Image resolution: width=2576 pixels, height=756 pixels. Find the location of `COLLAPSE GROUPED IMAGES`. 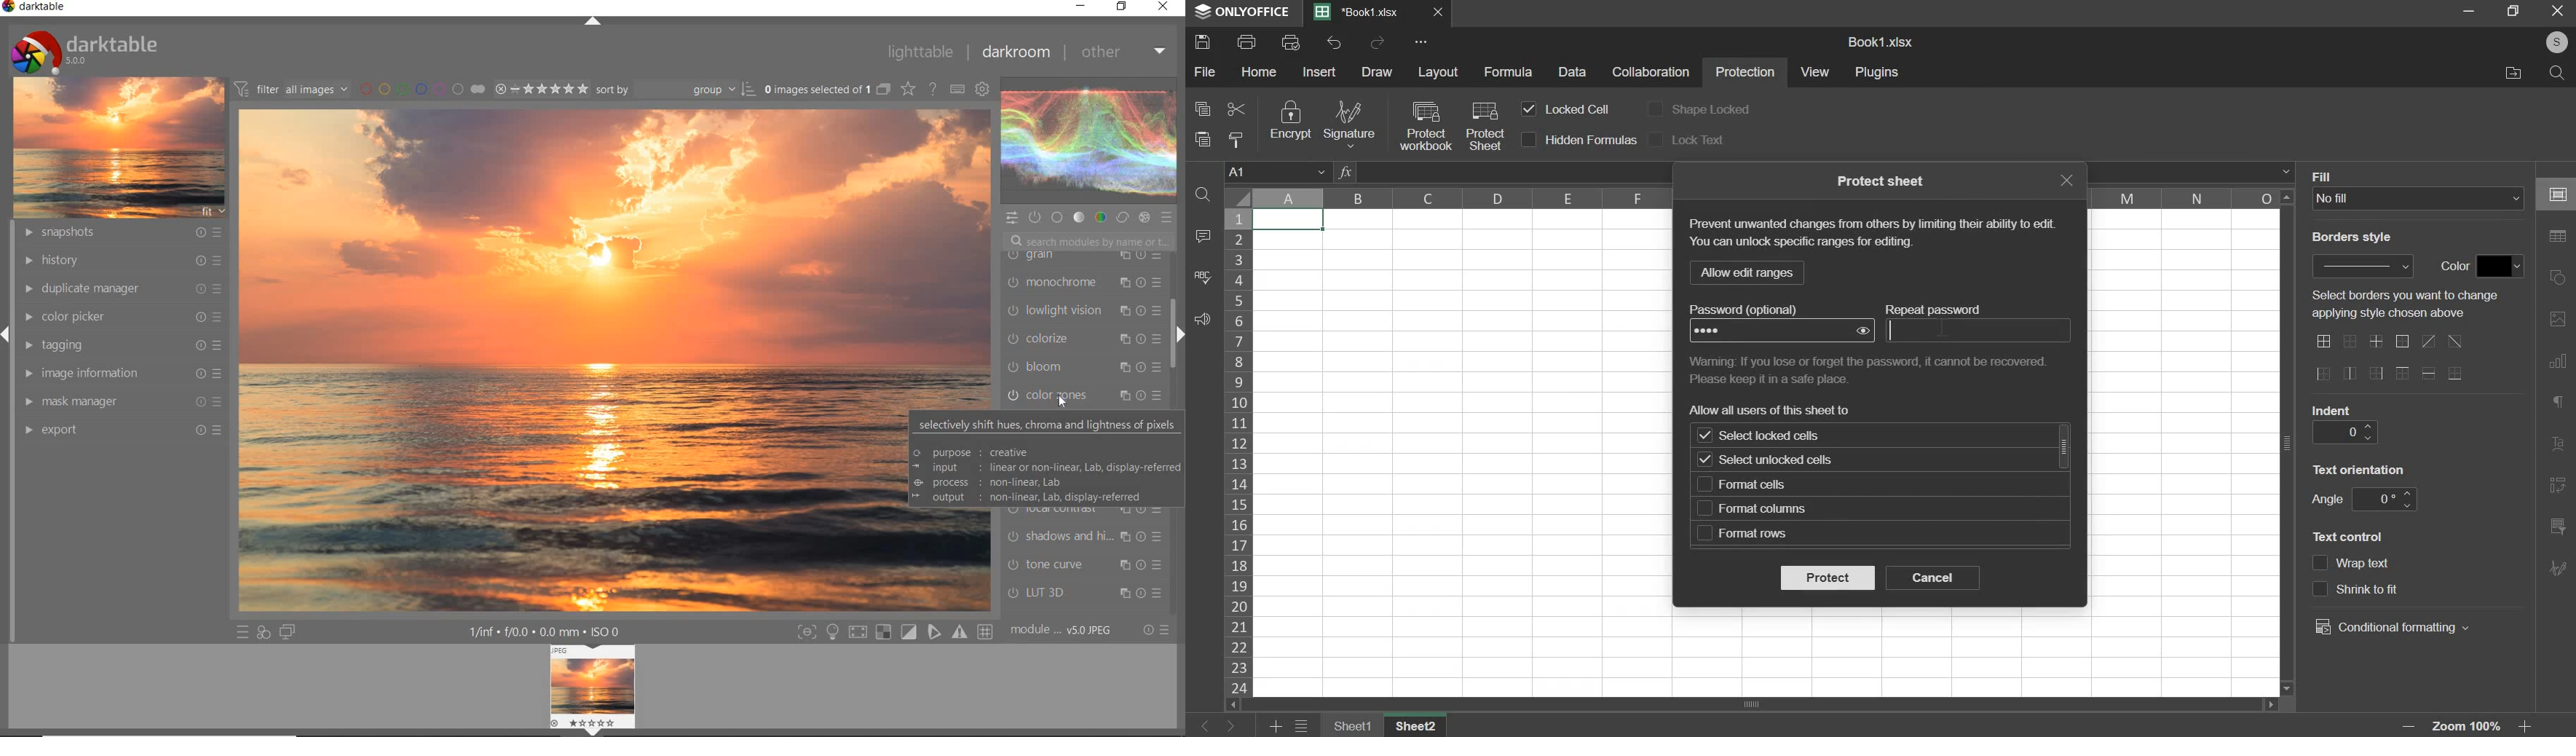

COLLAPSE GROUPED IMAGES is located at coordinates (883, 88).